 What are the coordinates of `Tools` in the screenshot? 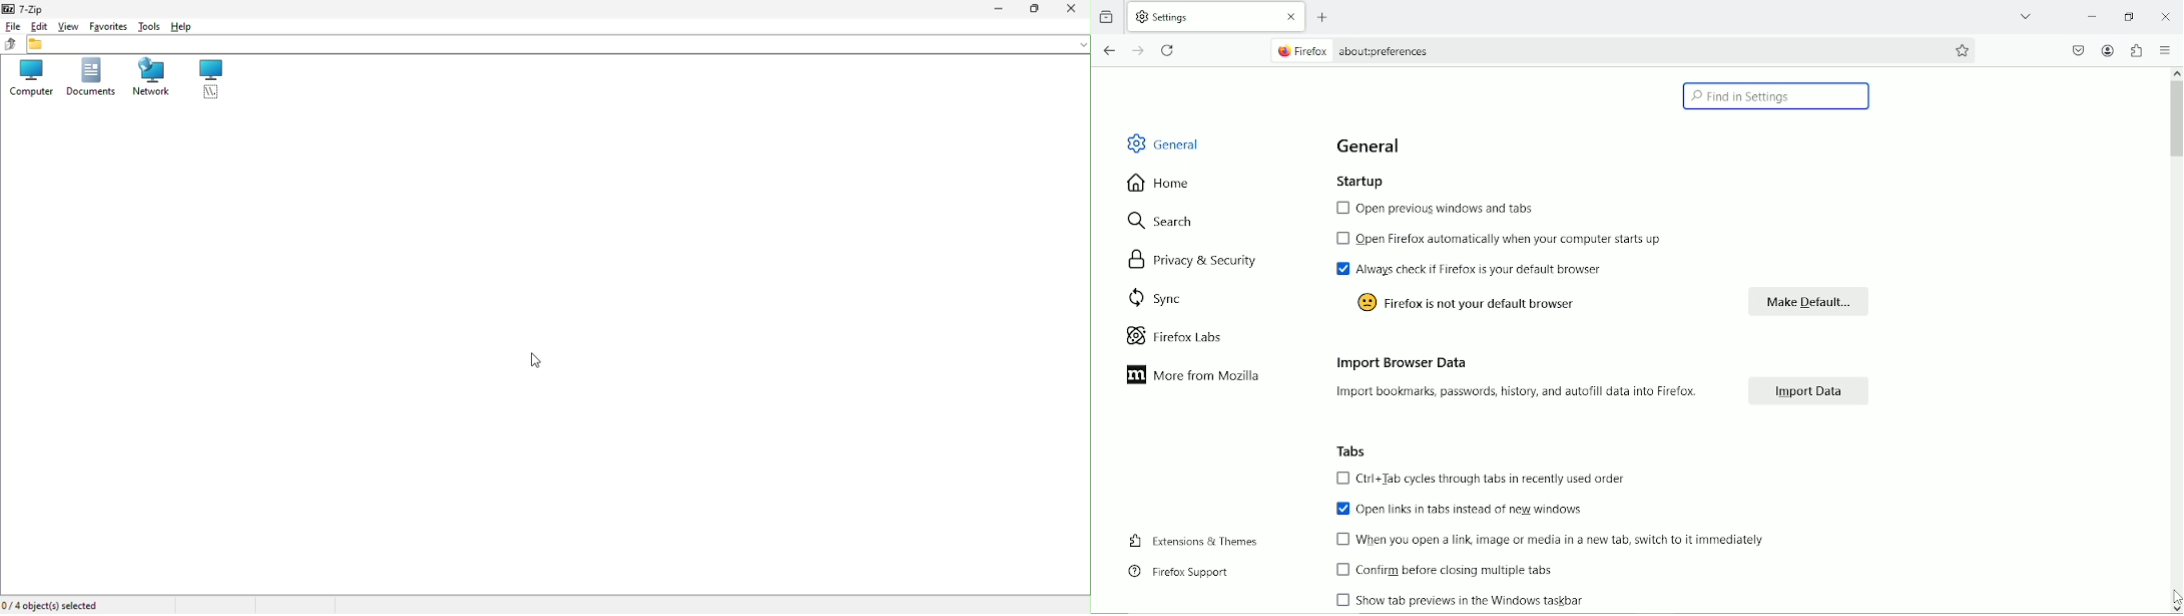 It's located at (148, 25).